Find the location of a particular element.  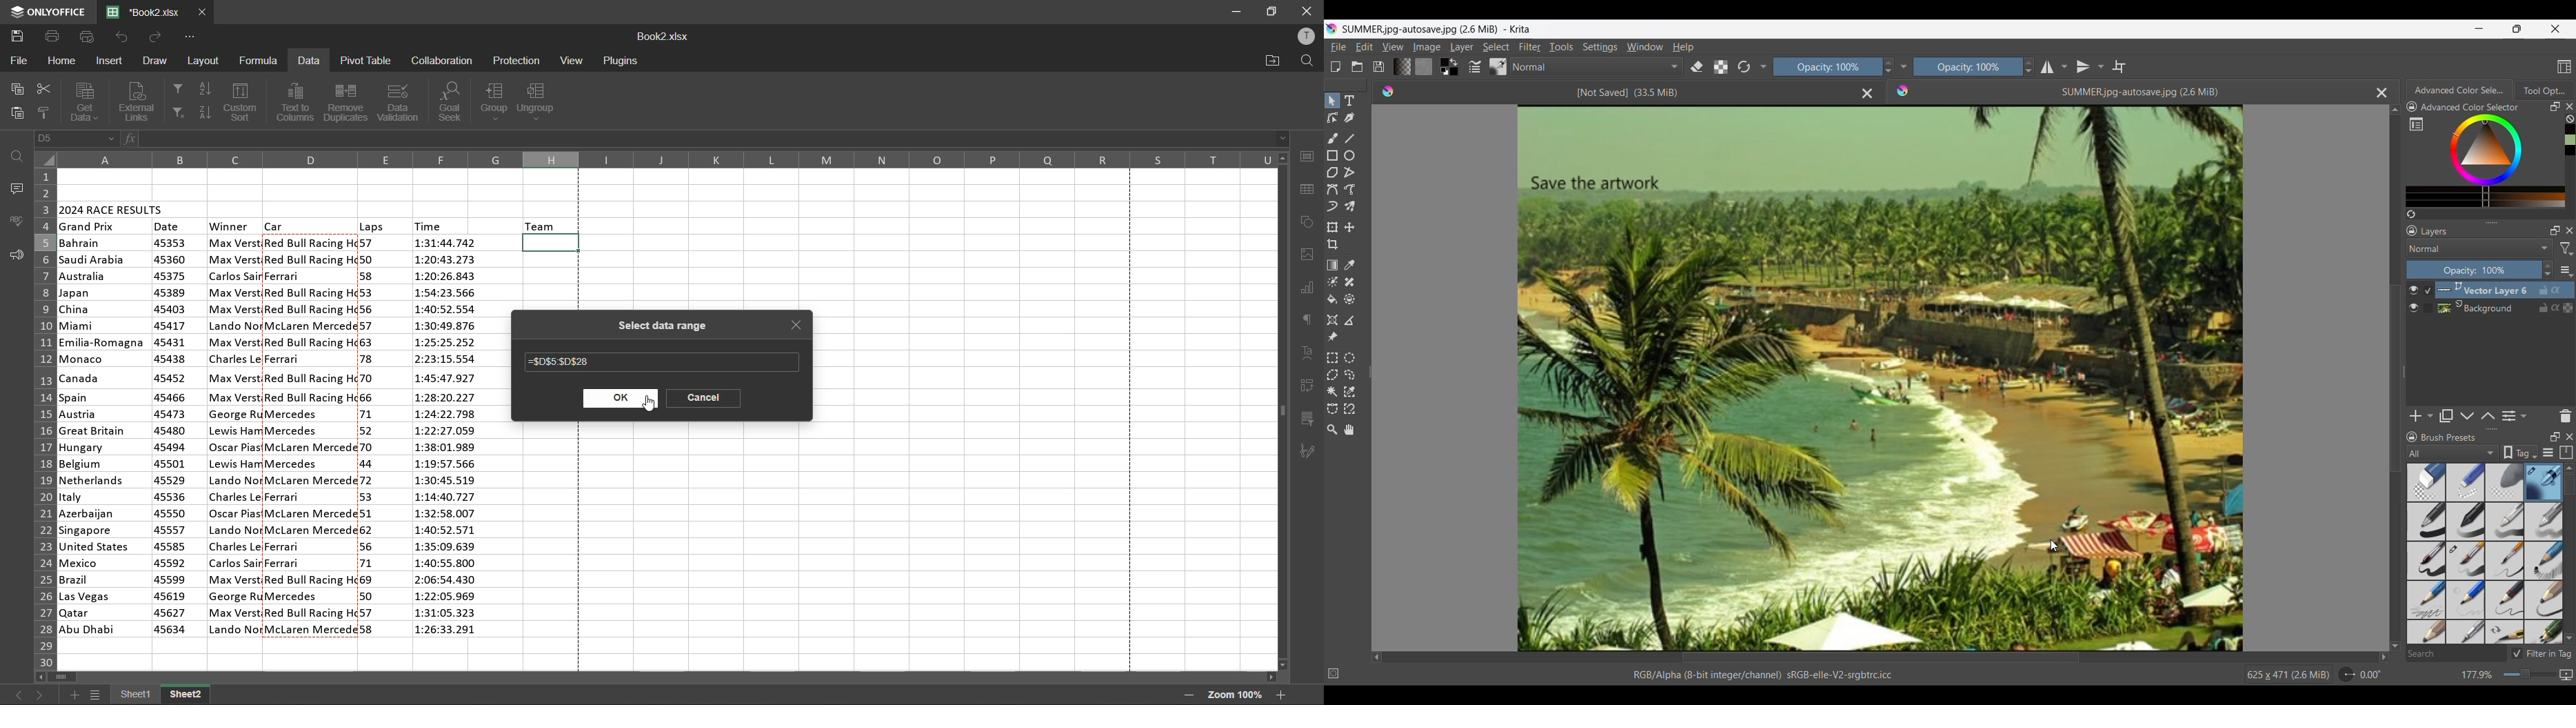

Name of current color setting is located at coordinates (2470, 107).